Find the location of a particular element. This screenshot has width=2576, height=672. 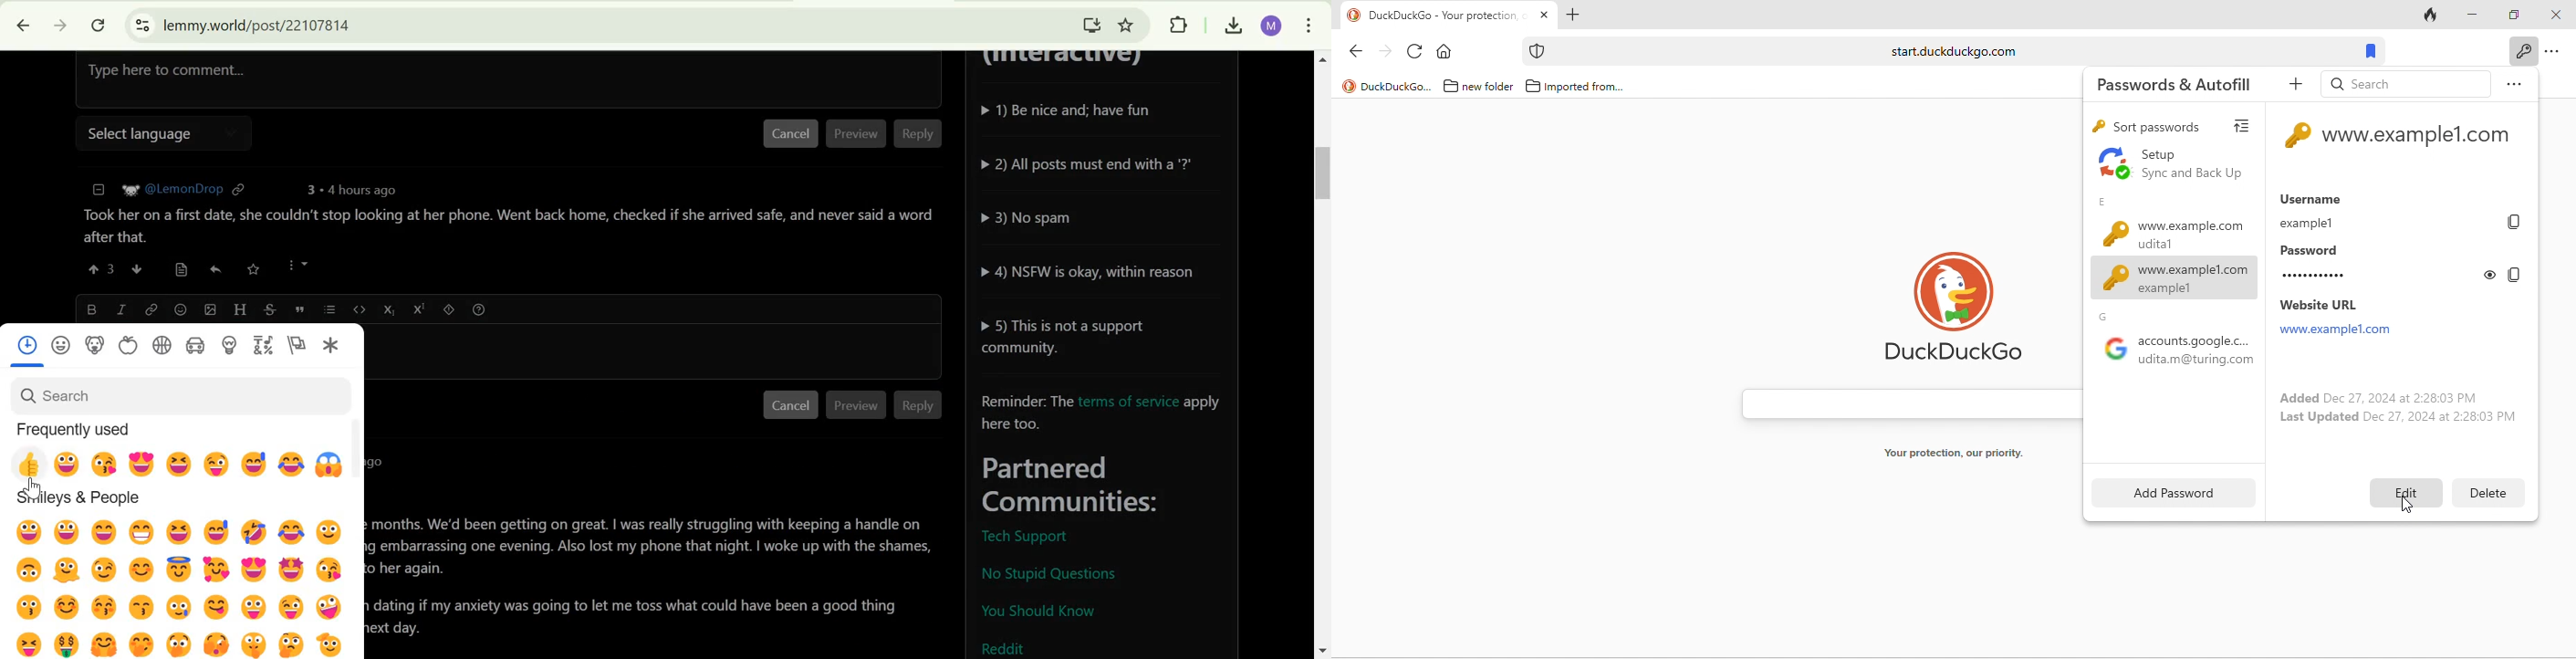

Install Lemmy.World is located at coordinates (1089, 23).